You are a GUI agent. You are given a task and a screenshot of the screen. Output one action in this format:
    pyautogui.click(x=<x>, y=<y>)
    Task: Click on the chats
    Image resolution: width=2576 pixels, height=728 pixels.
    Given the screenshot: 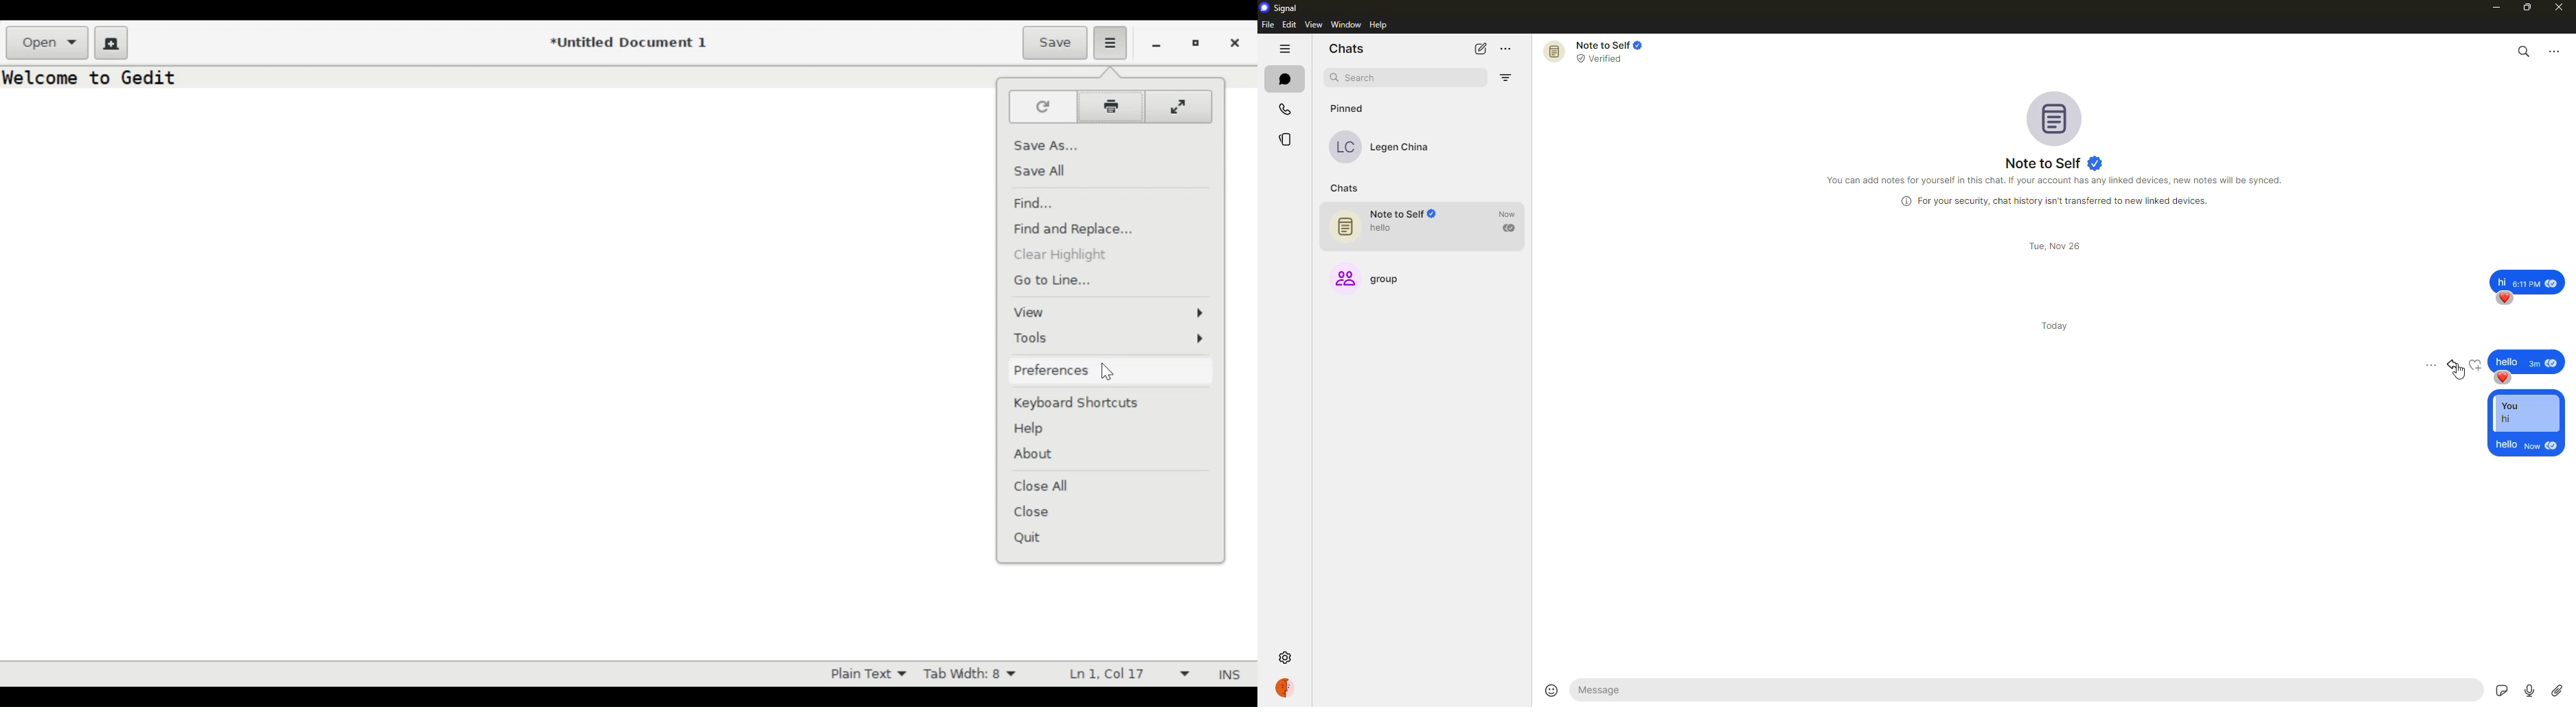 What is the action you would take?
    pyautogui.click(x=1348, y=48)
    